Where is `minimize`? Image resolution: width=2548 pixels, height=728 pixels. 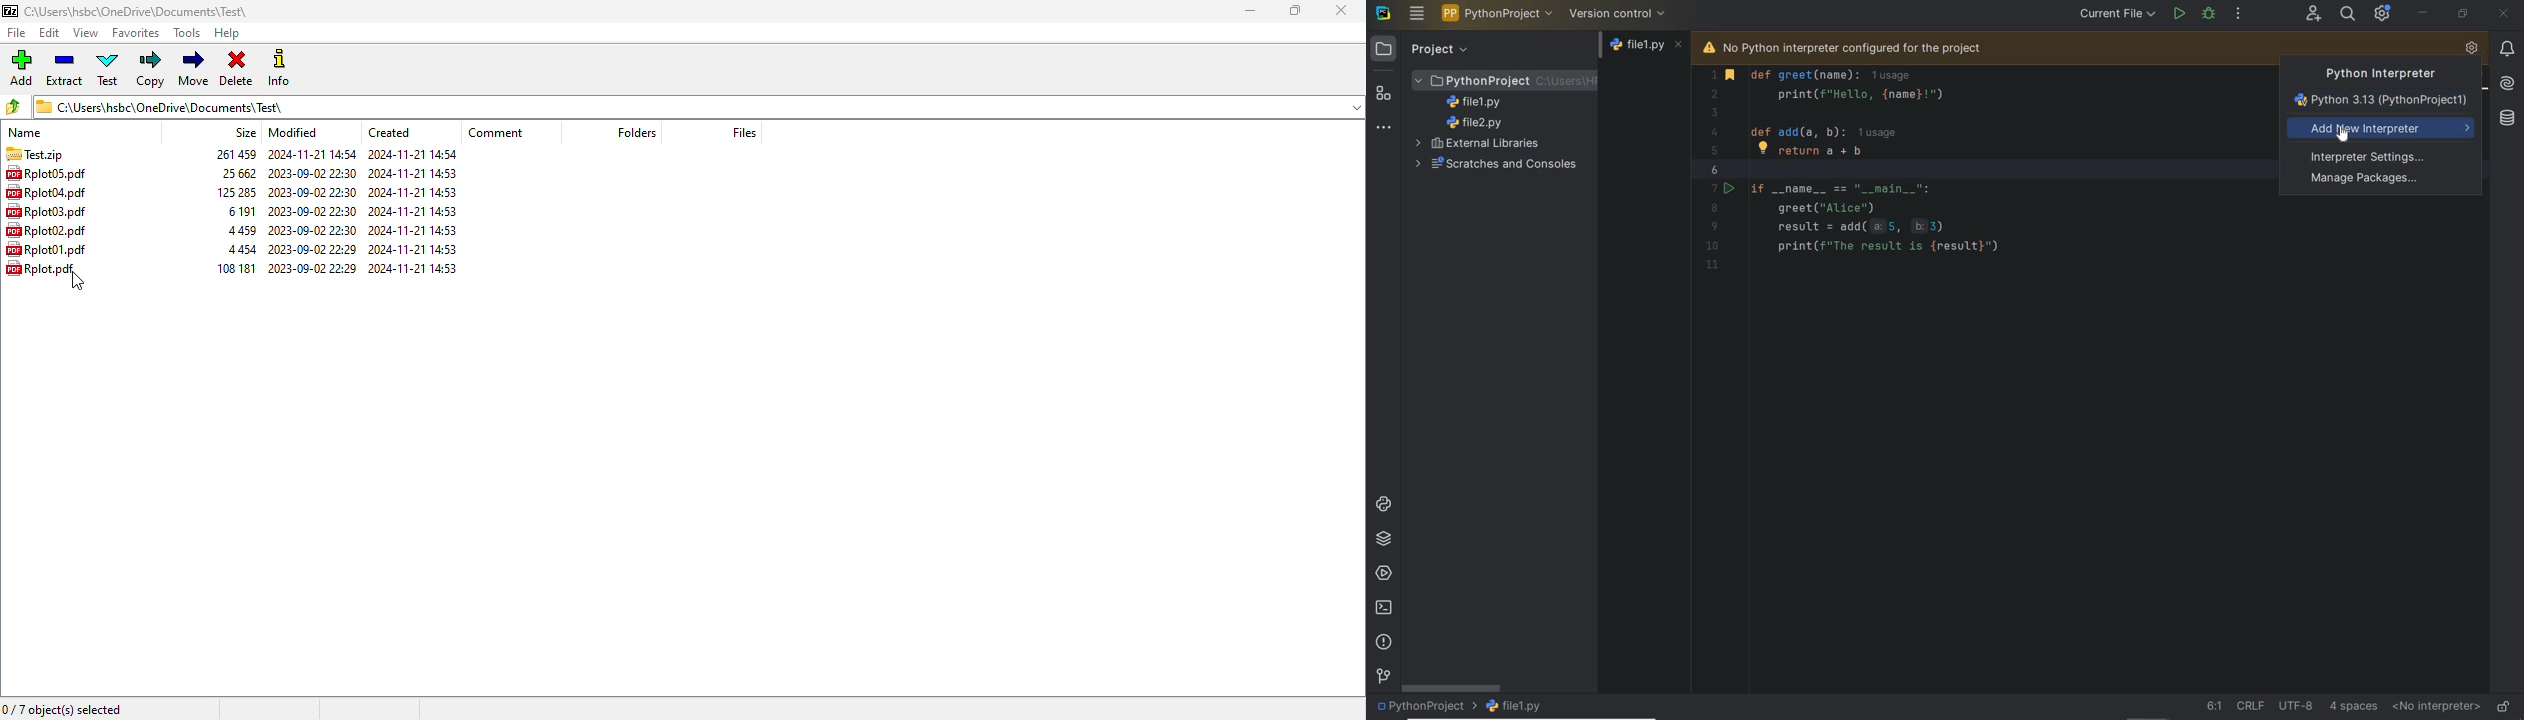 minimize is located at coordinates (1251, 11).